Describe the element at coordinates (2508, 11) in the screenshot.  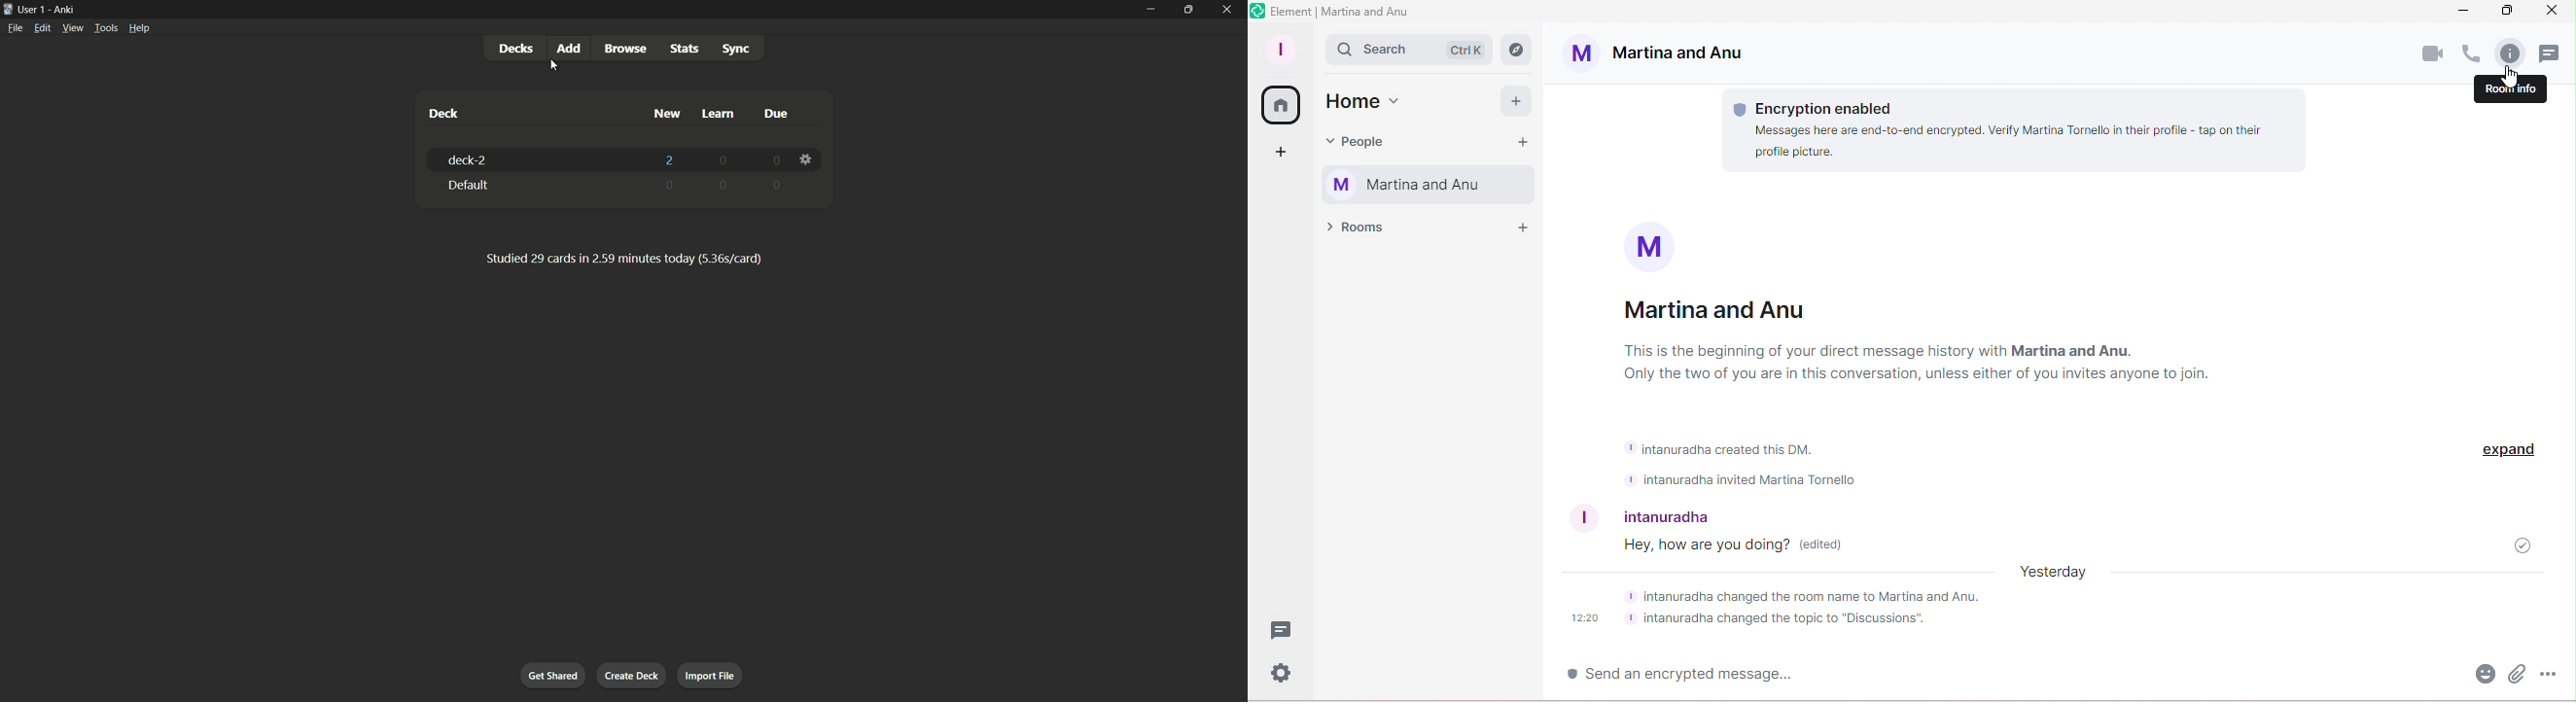
I see `Maximize` at that location.